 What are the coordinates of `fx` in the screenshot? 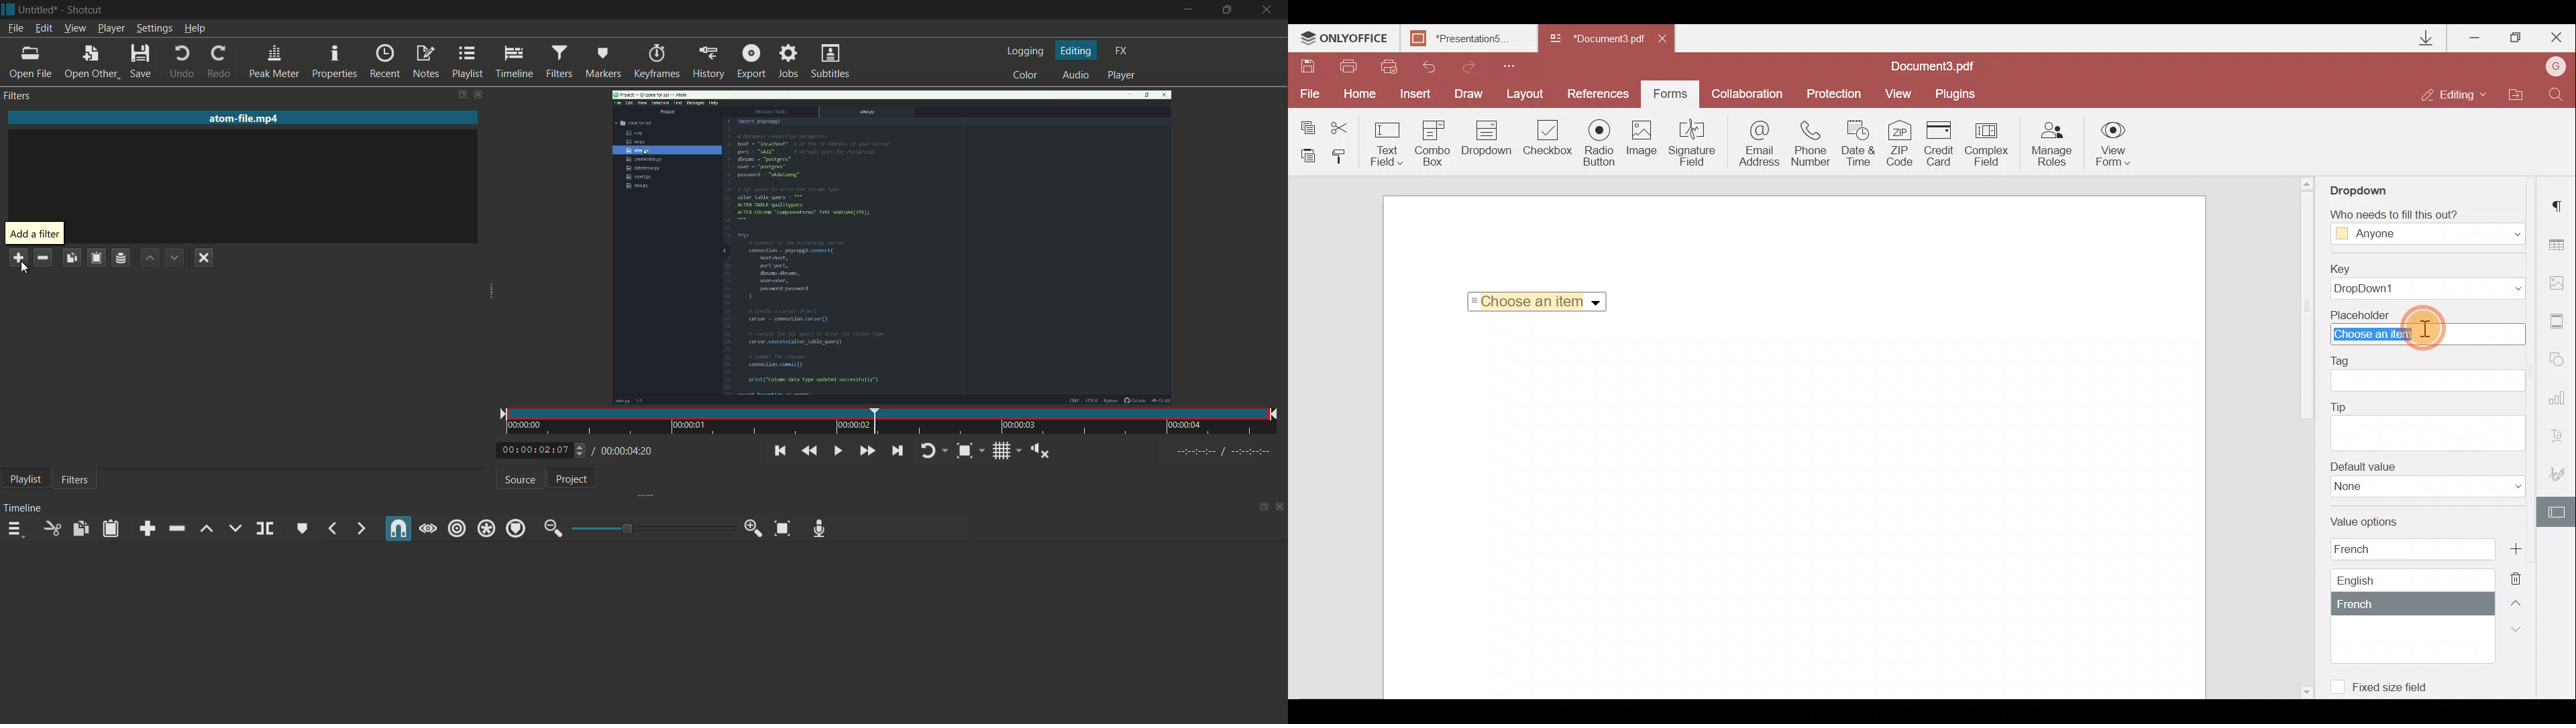 It's located at (1124, 51).